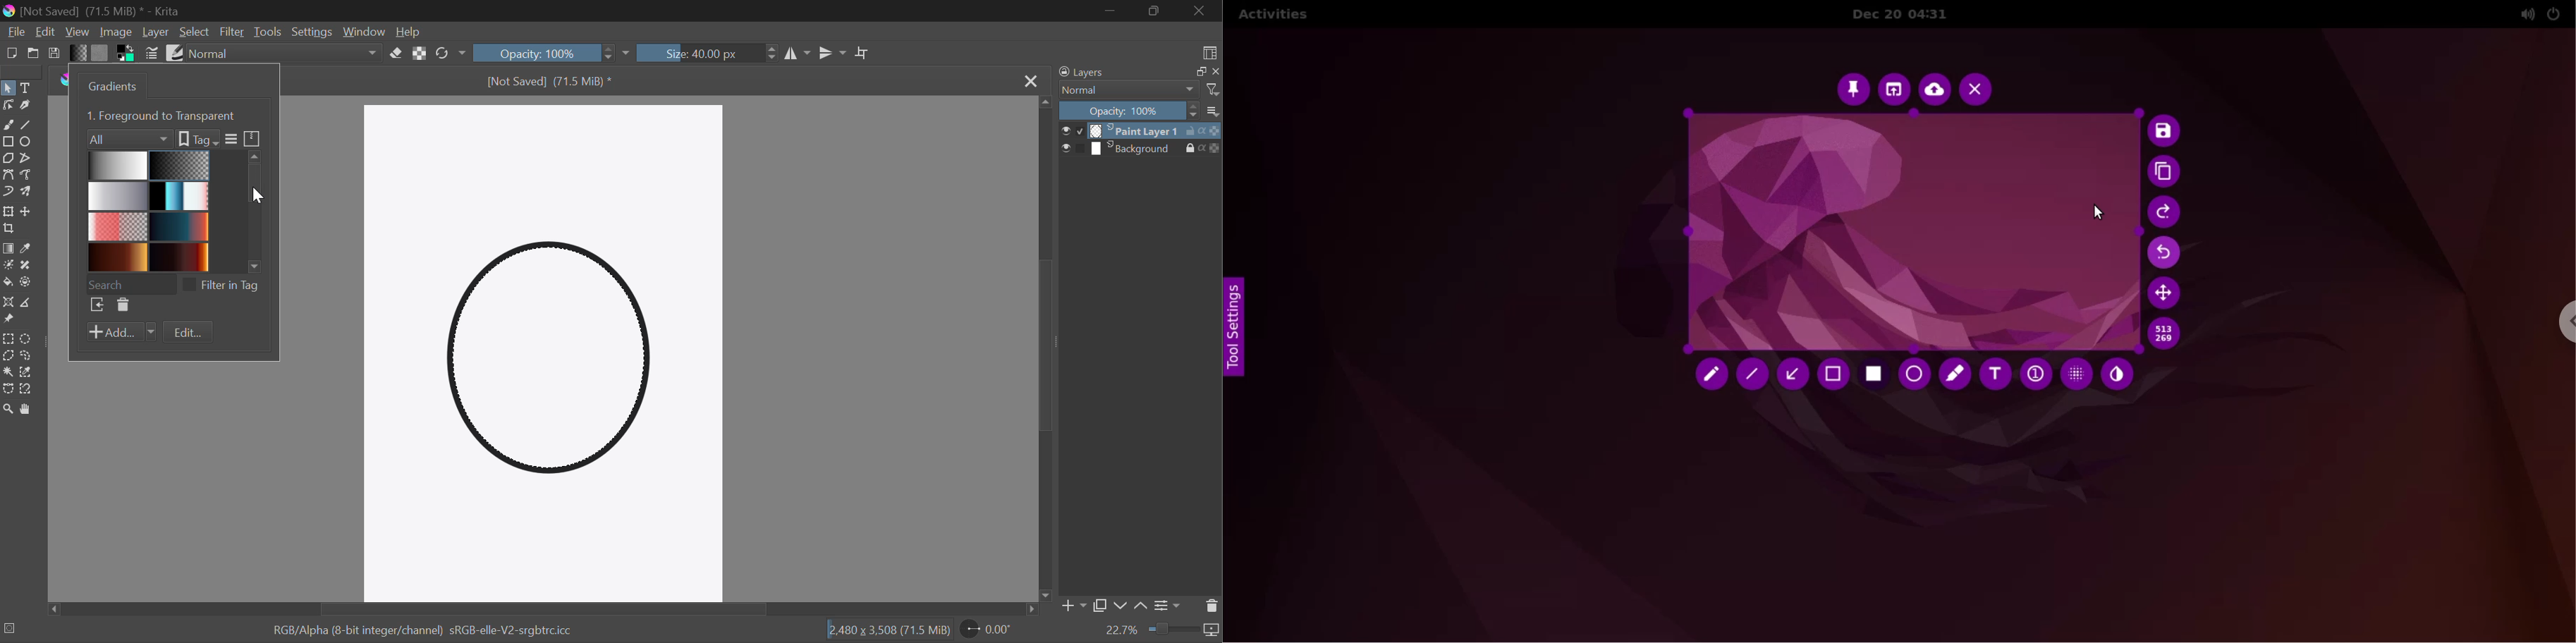 The width and height of the screenshot is (2576, 644). I want to click on checkbox, so click(189, 285).